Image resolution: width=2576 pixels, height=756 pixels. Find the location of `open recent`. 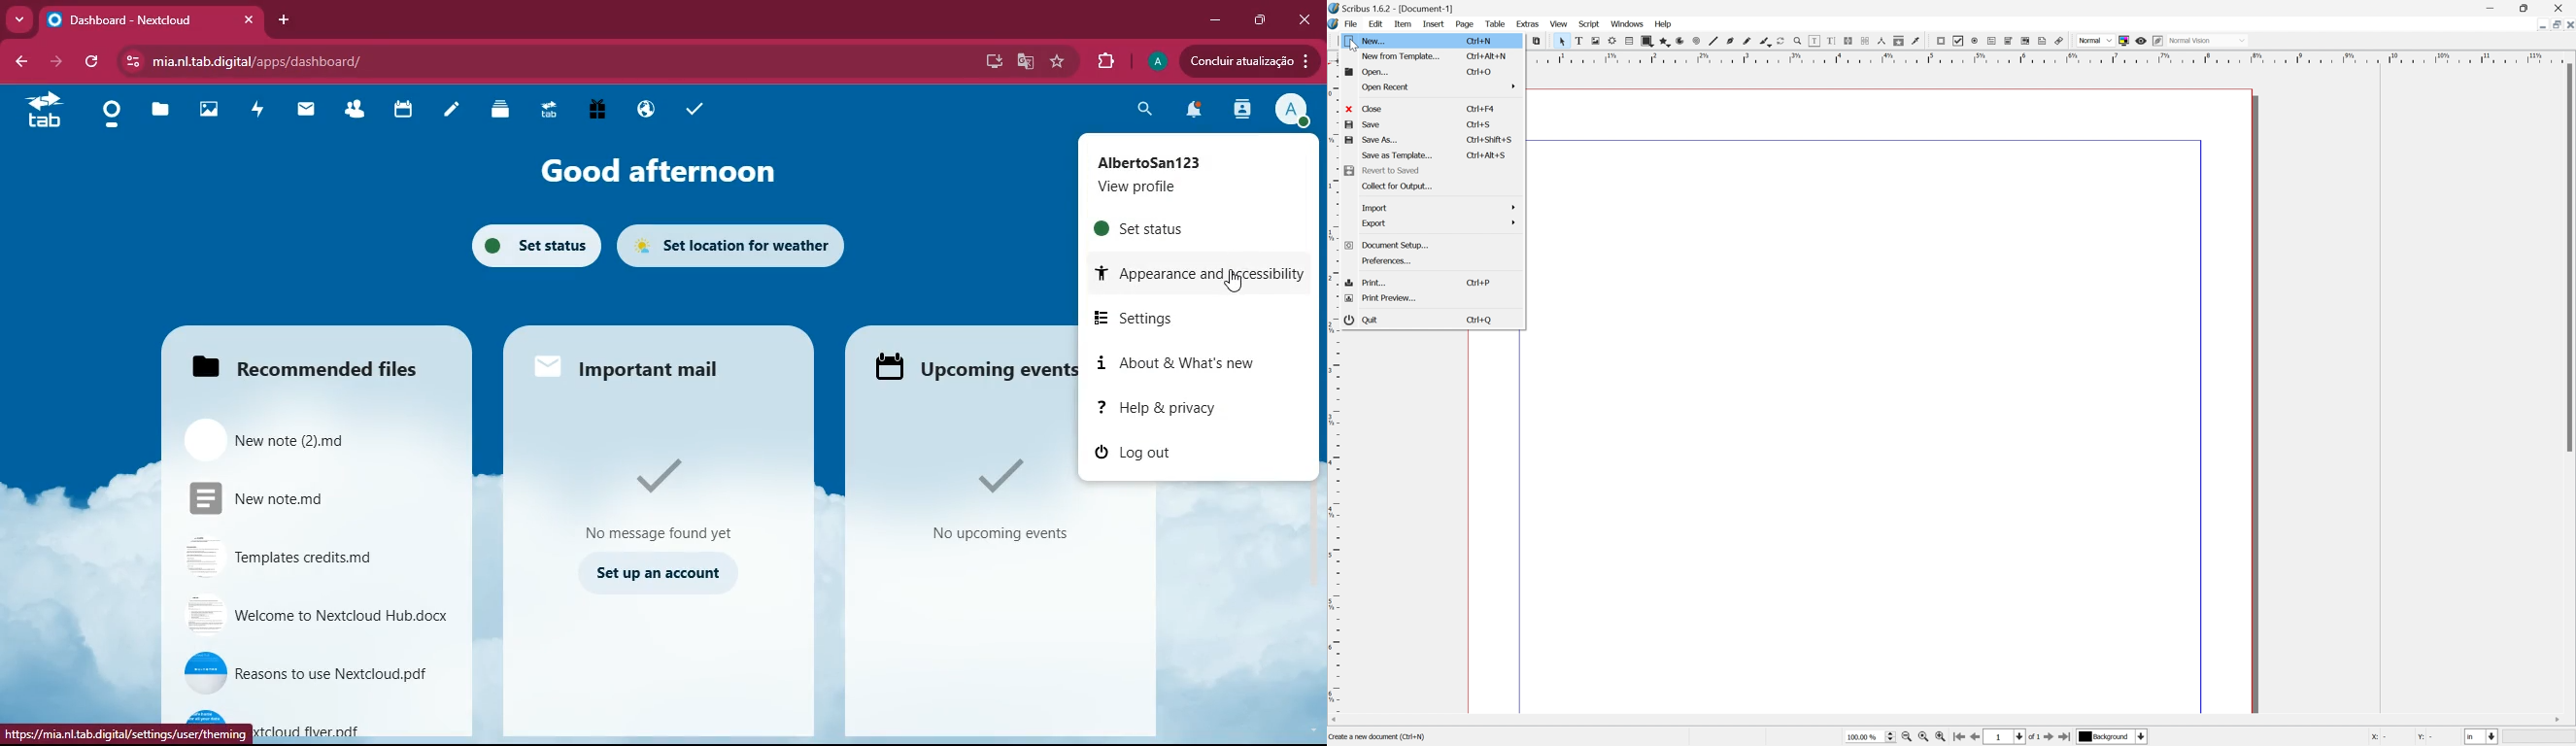

open recent is located at coordinates (1436, 86).